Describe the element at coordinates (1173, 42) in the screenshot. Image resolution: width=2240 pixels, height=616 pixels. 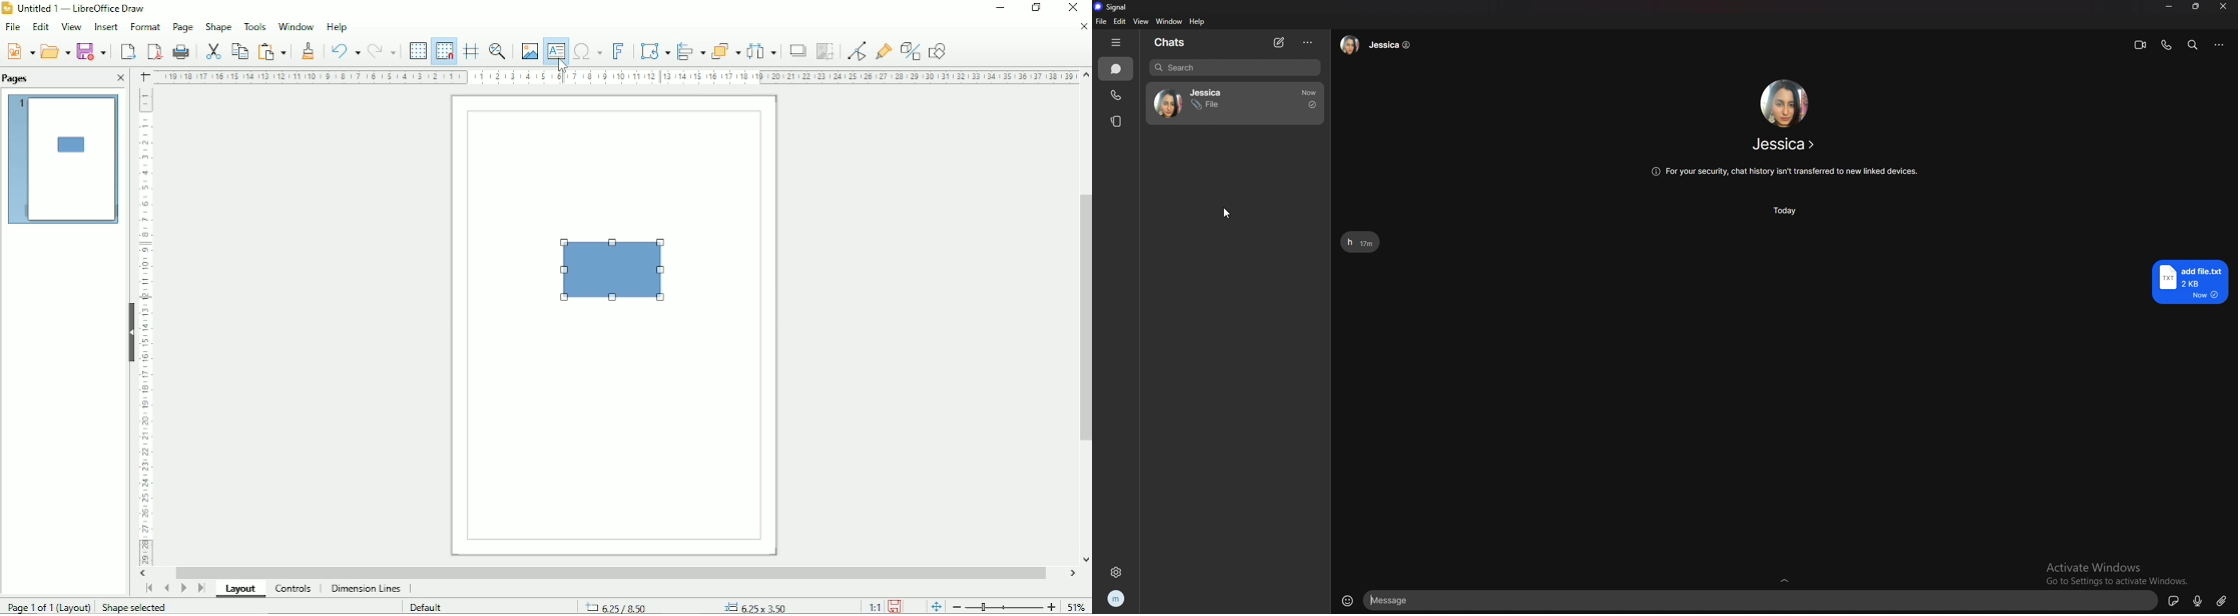
I see `chats` at that location.